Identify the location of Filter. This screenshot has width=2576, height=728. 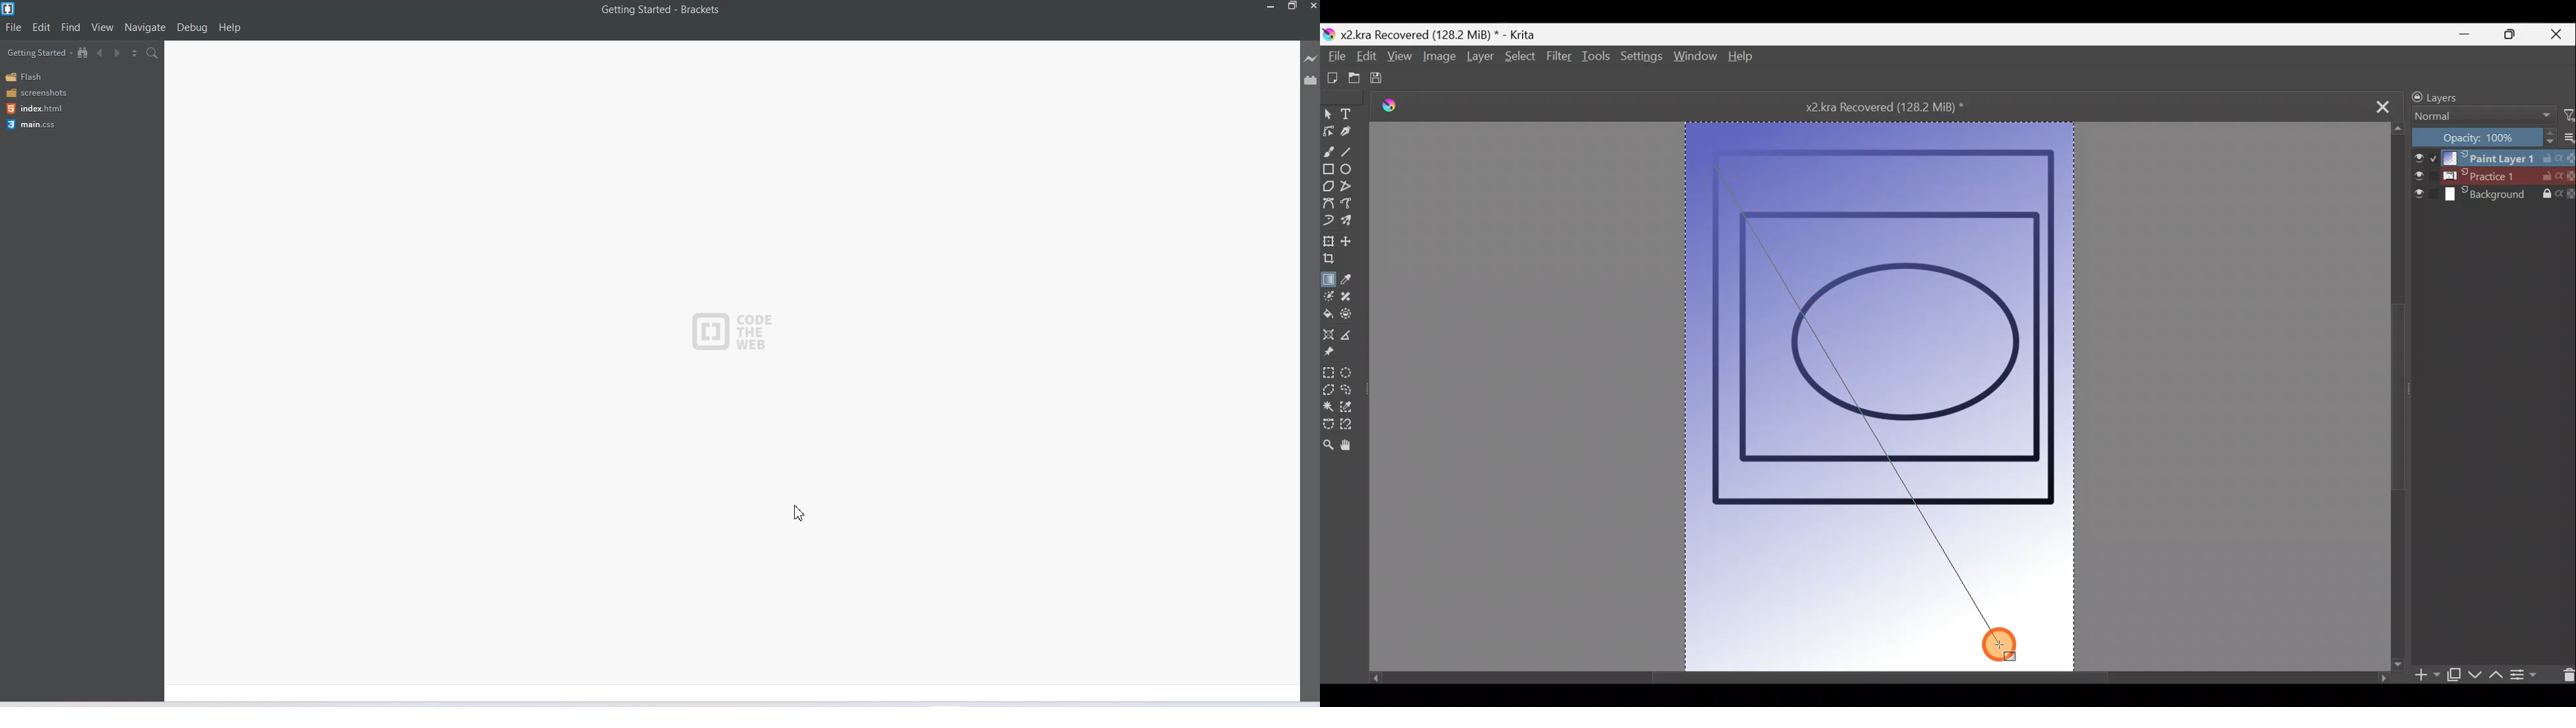
(2569, 116).